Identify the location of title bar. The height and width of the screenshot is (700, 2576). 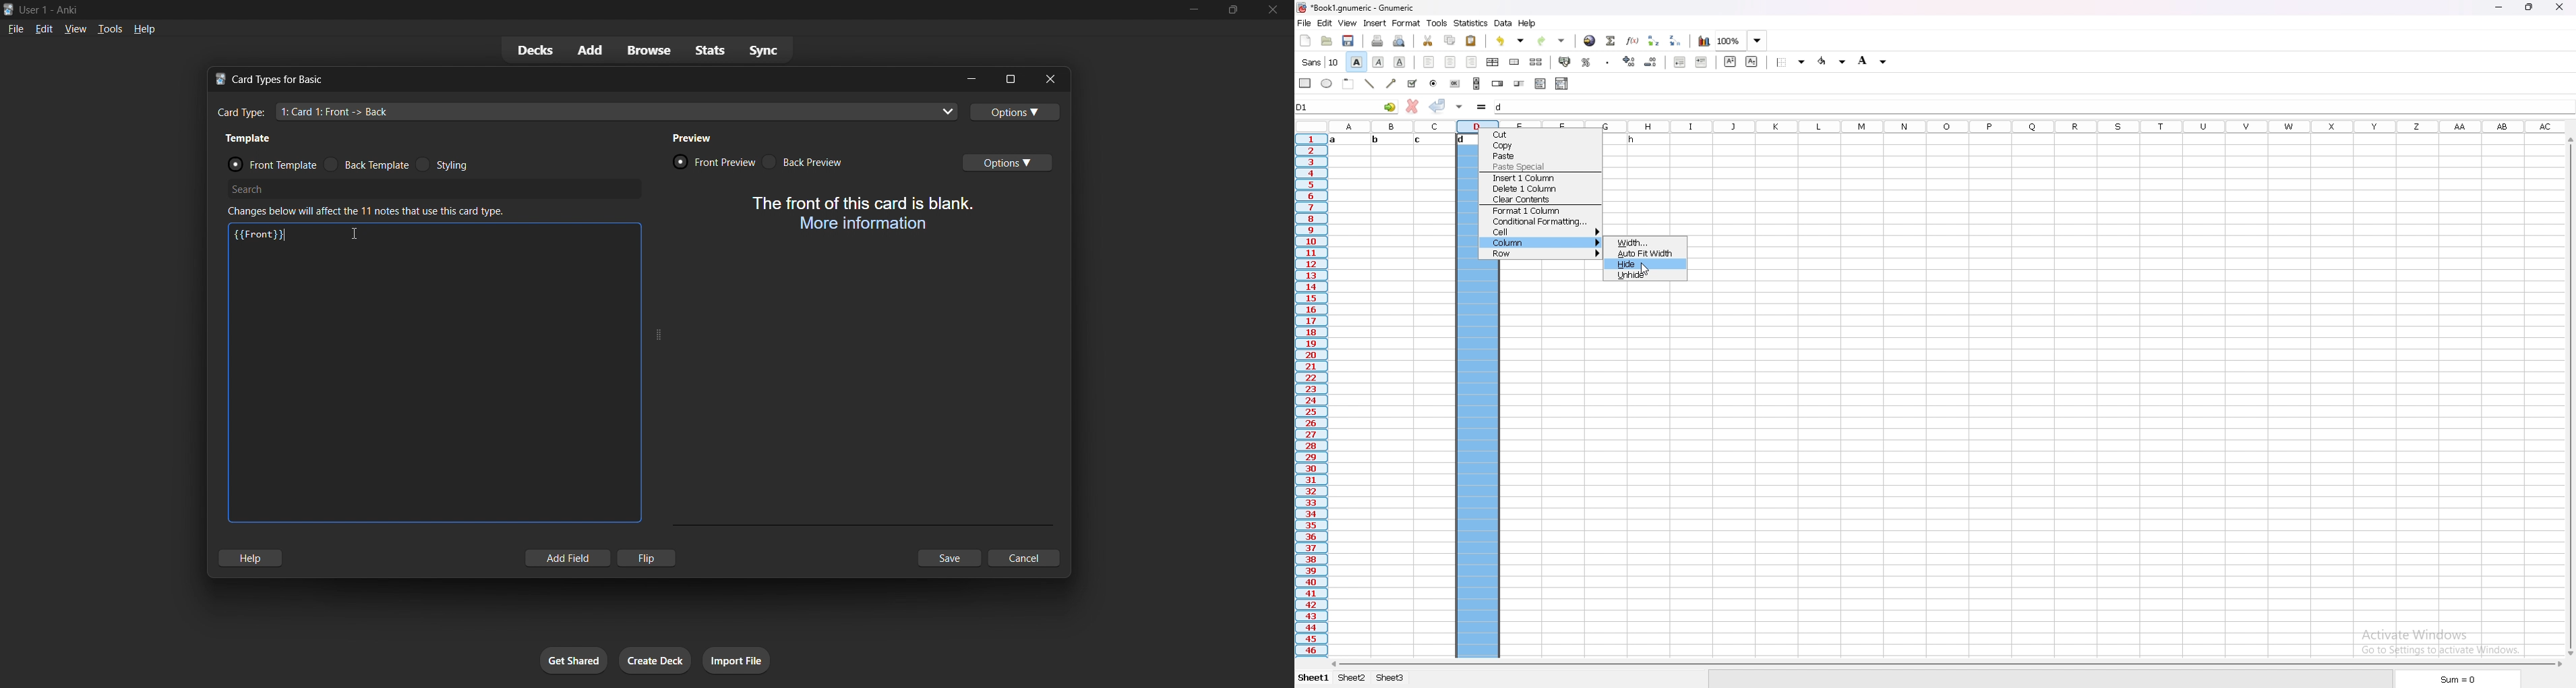
(575, 80).